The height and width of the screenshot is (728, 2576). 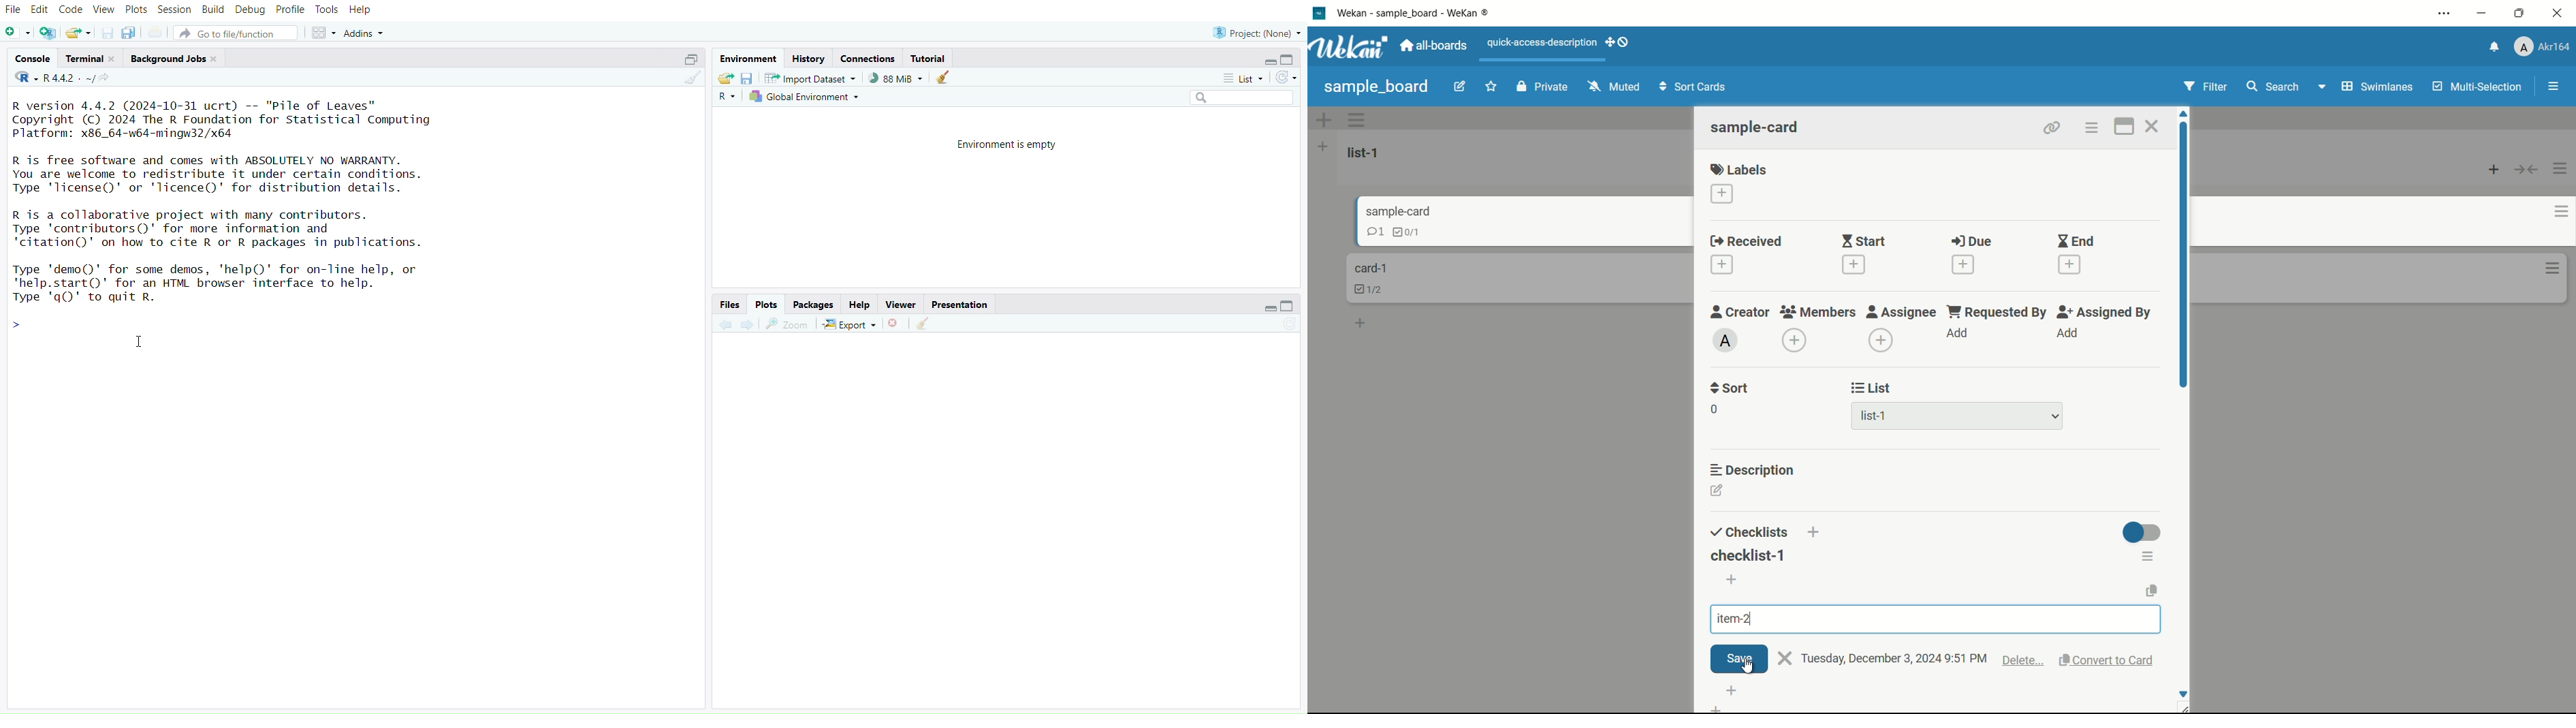 I want to click on open an existing file, so click(x=77, y=34).